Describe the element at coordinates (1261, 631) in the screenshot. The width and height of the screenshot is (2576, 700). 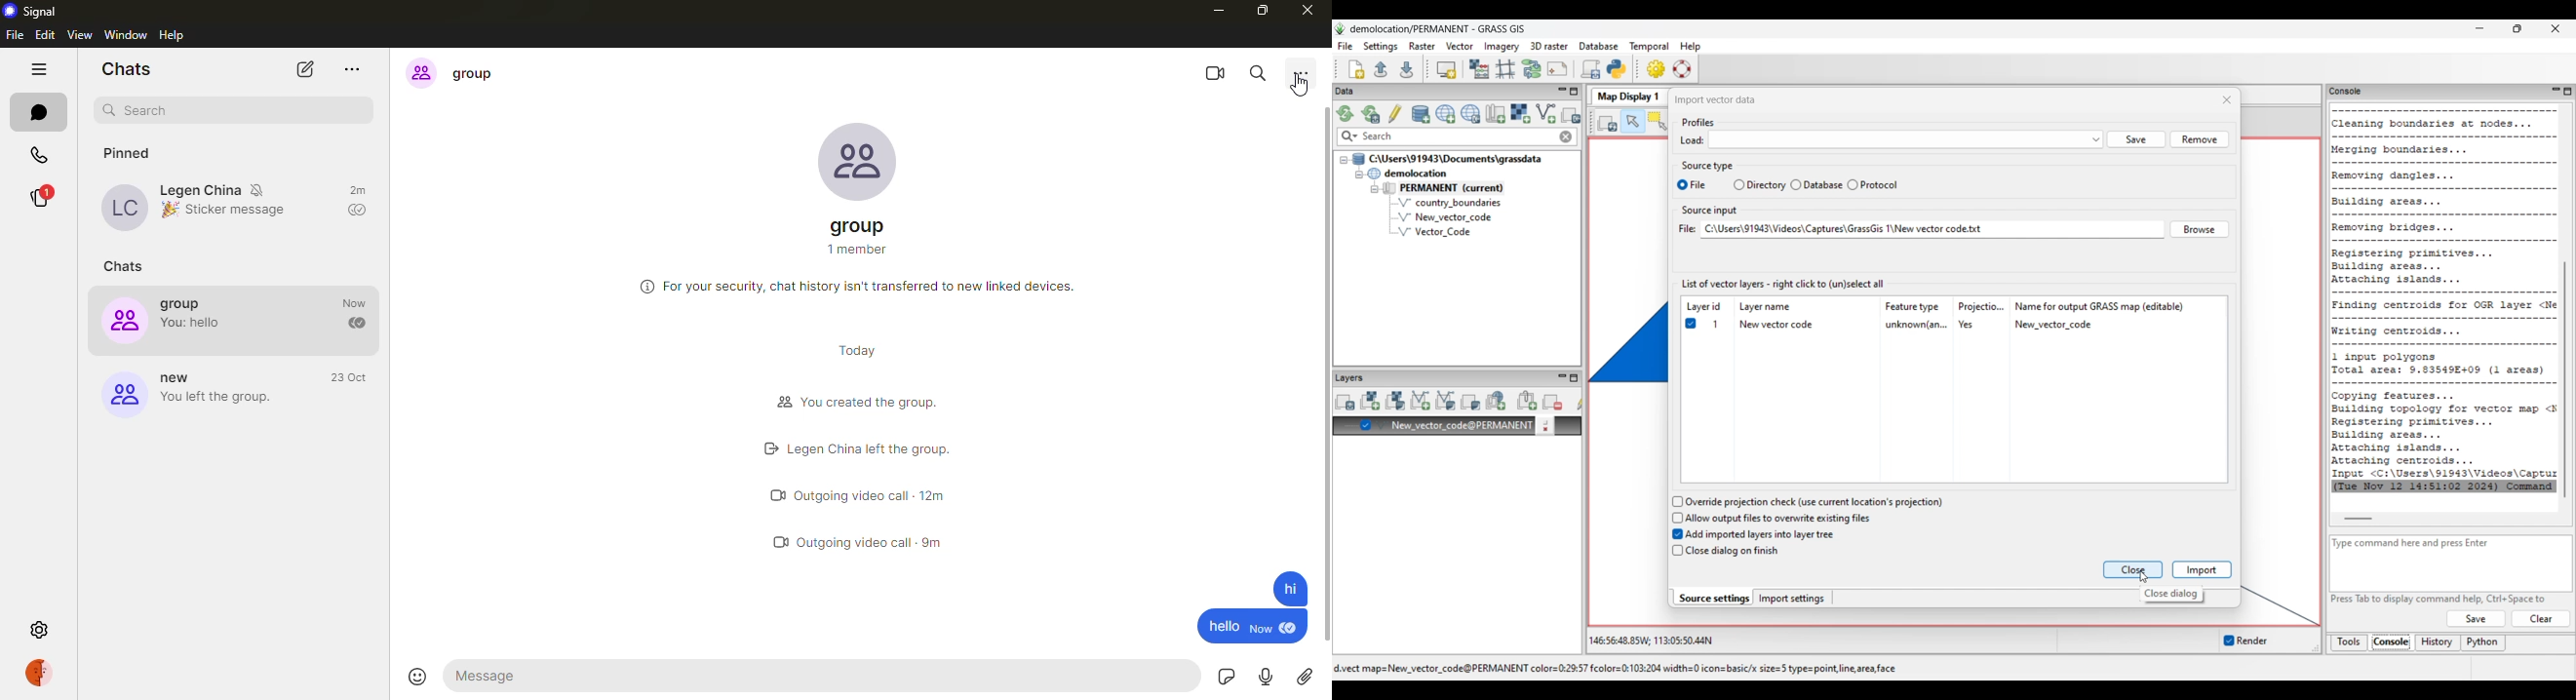
I see `new` at that location.